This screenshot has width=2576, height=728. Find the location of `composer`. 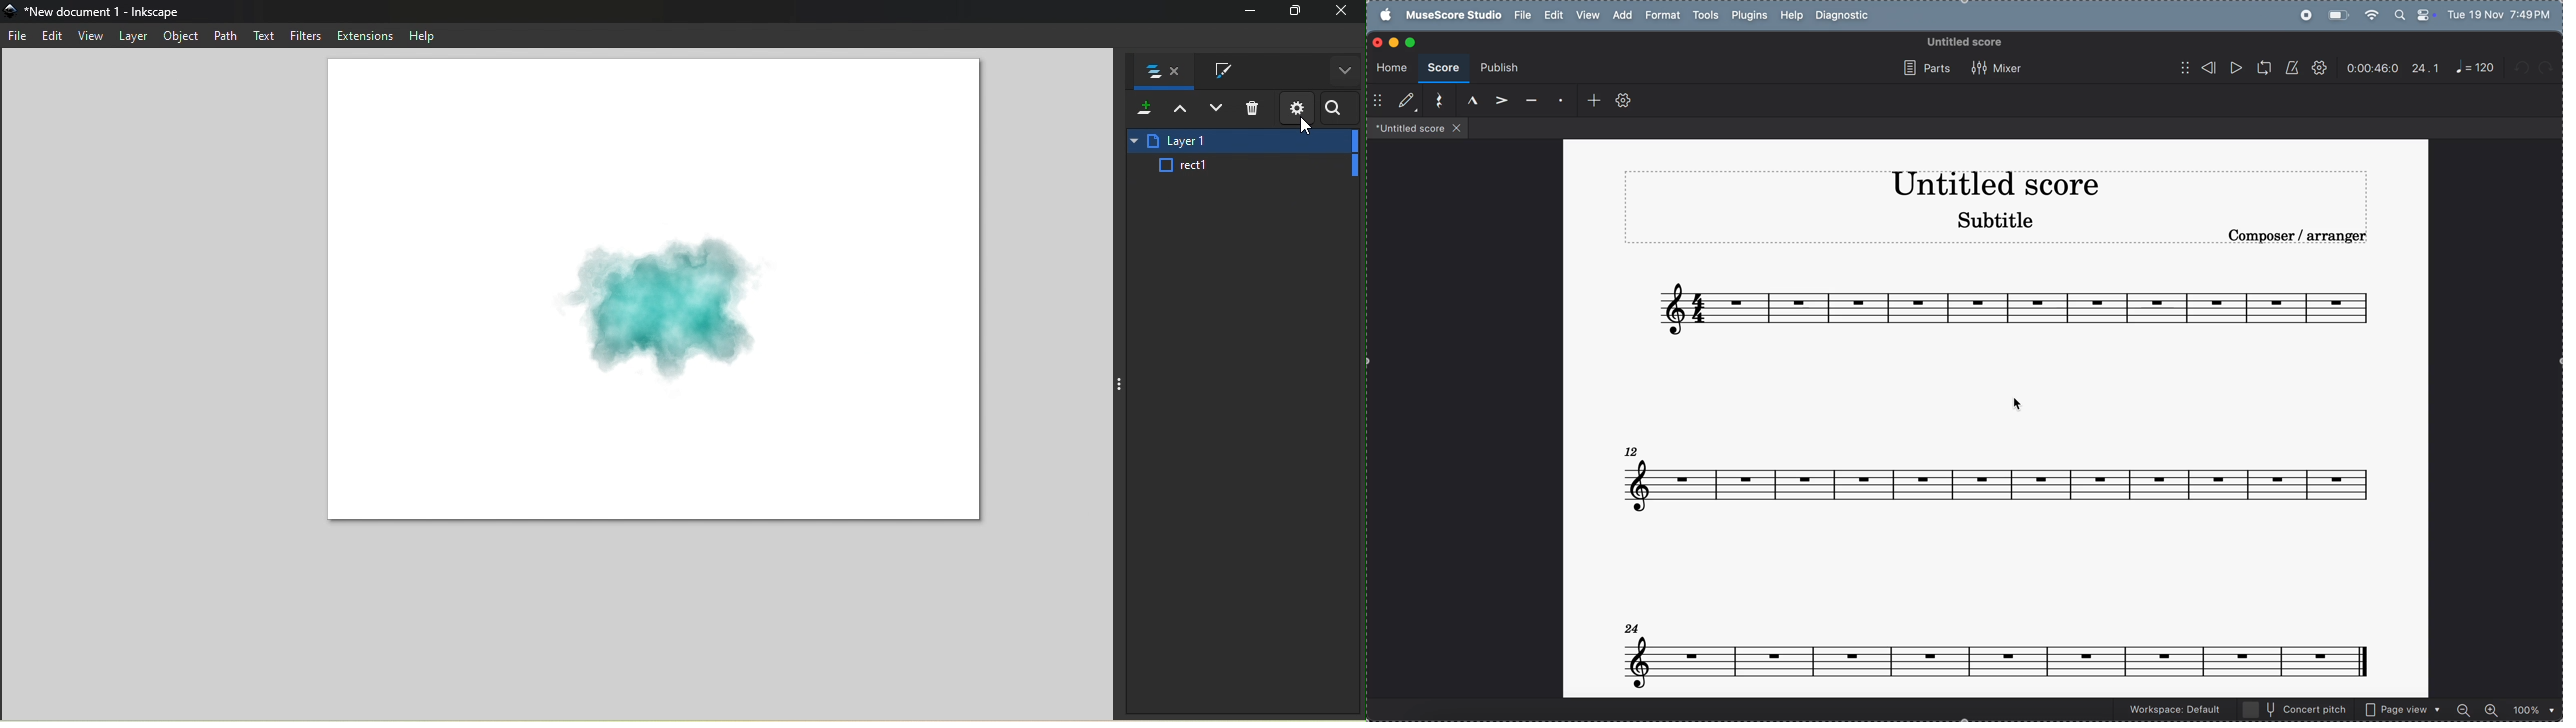

composer is located at coordinates (2299, 235).